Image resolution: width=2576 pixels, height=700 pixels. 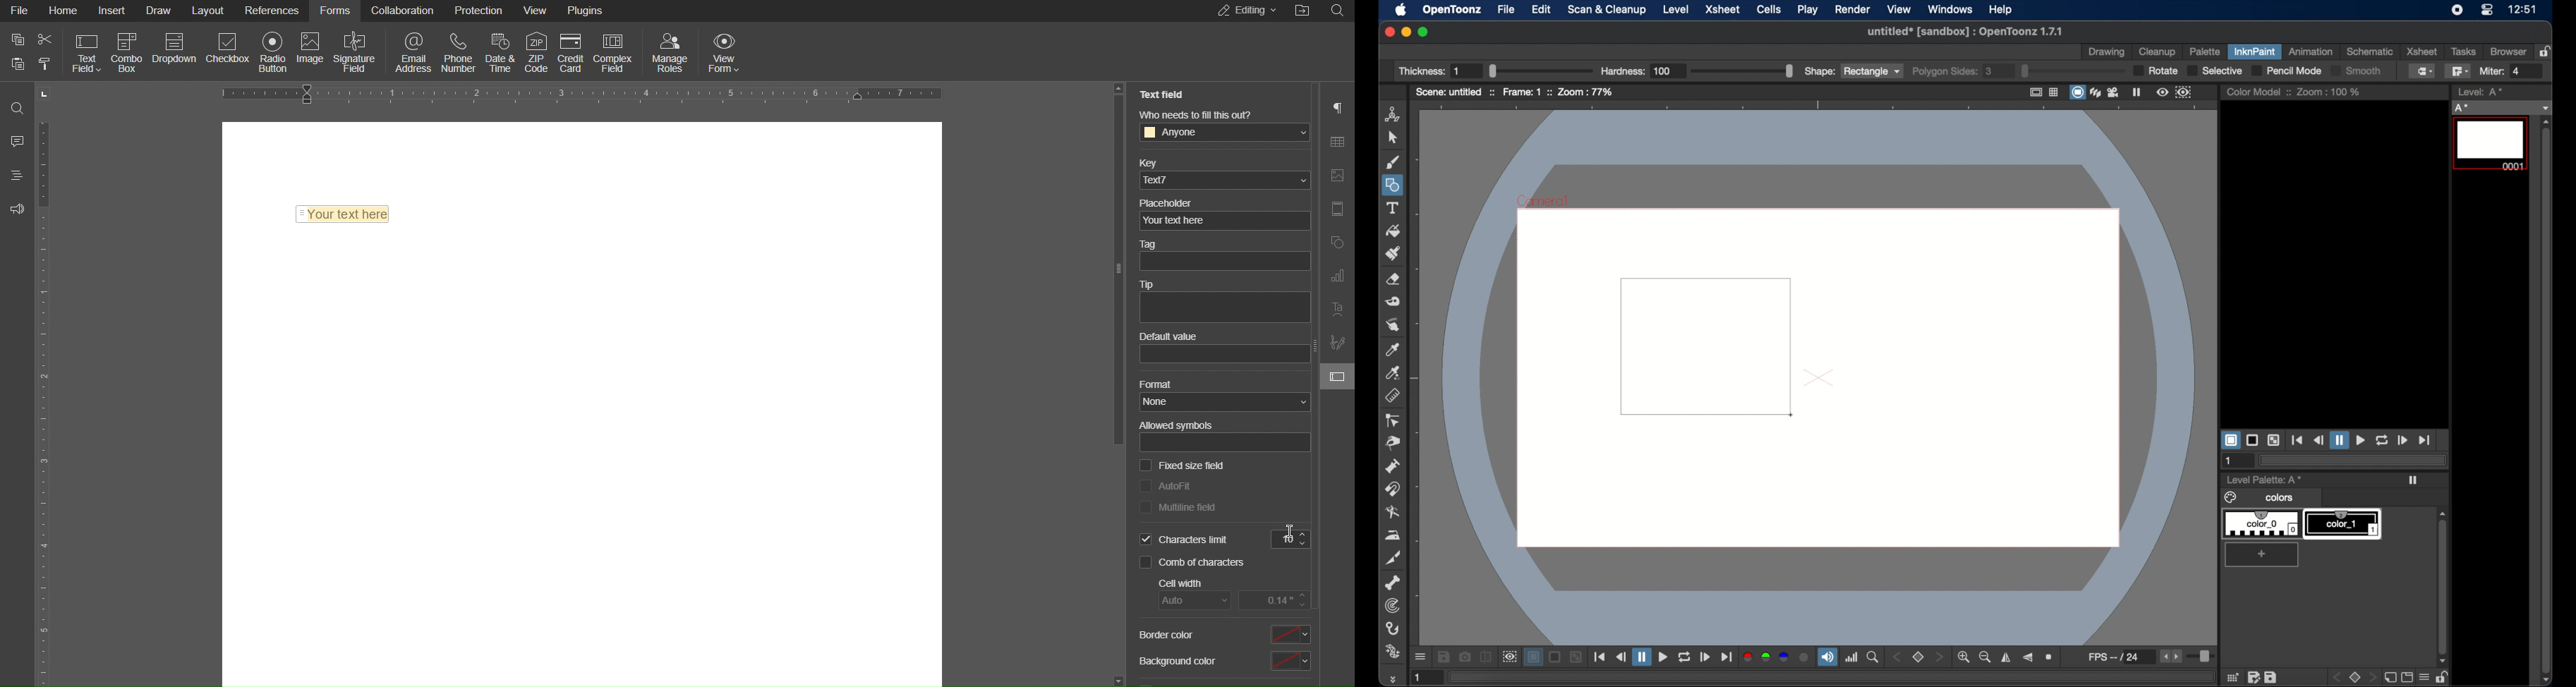 What do you see at coordinates (1393, 325) in the screenshot?
I see `finger tool` at bounding box center [1393, 325].